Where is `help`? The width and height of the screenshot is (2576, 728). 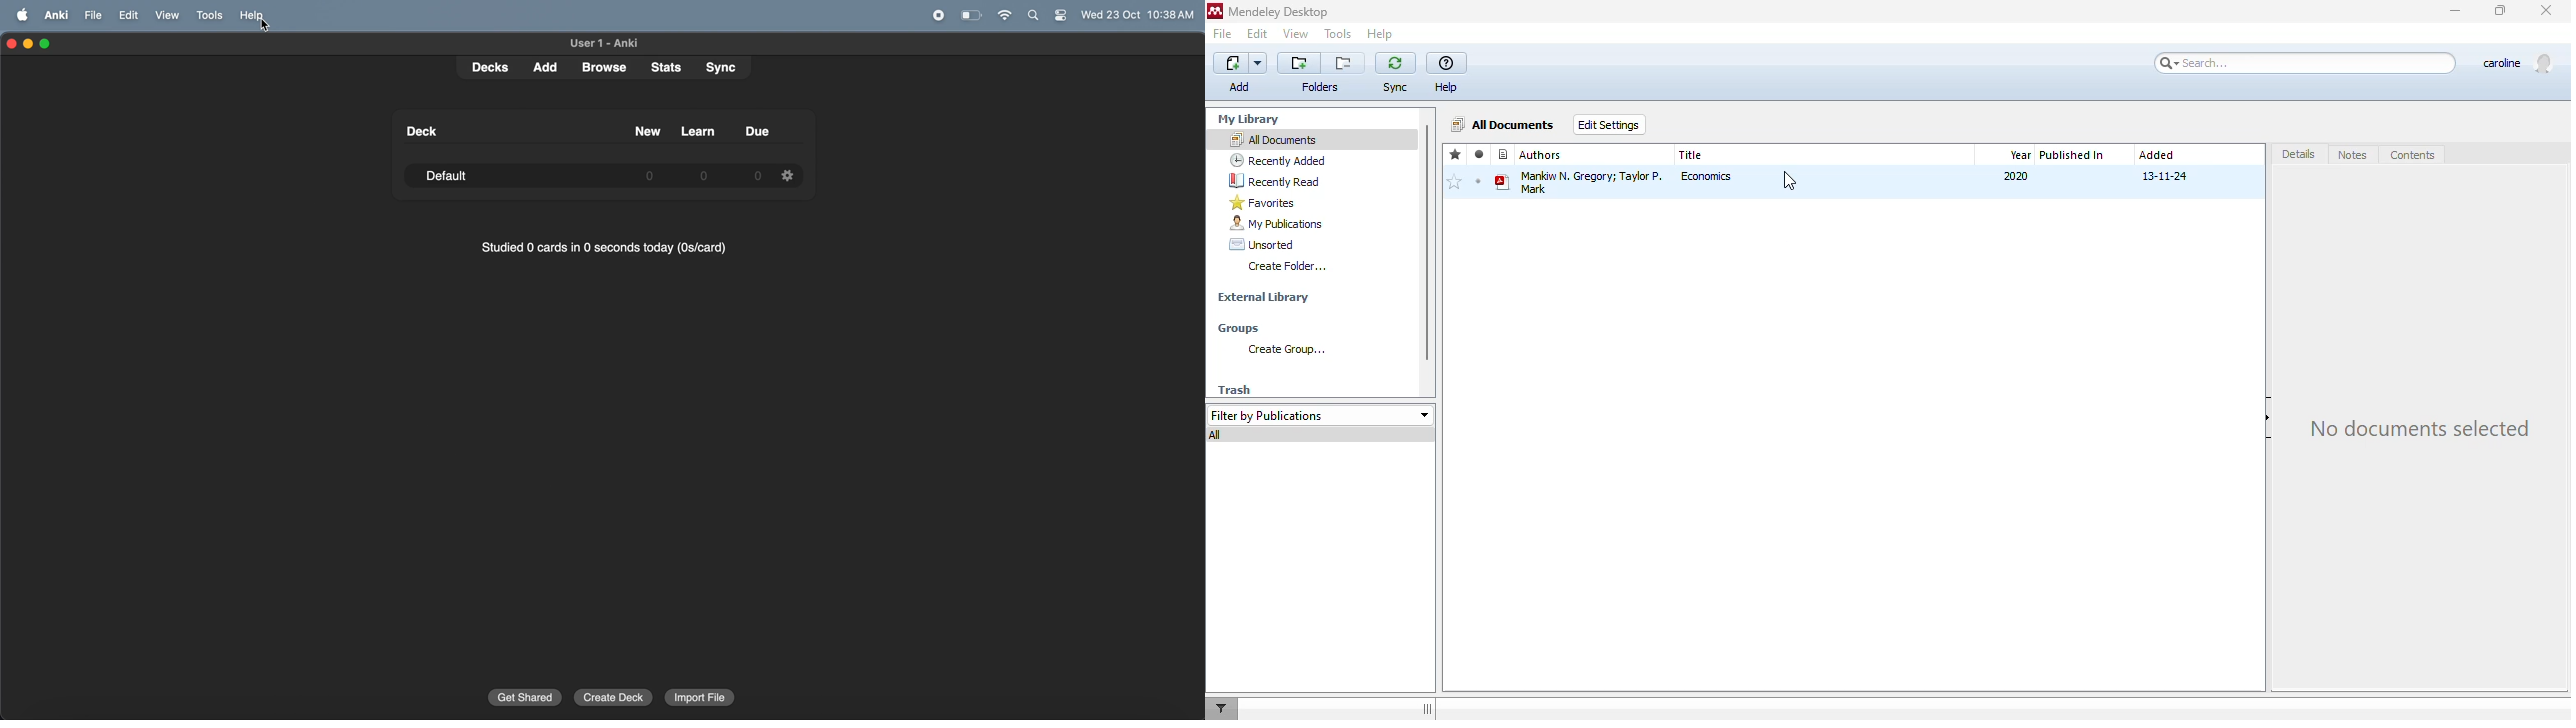
help is located at coordinates (1447, 87).